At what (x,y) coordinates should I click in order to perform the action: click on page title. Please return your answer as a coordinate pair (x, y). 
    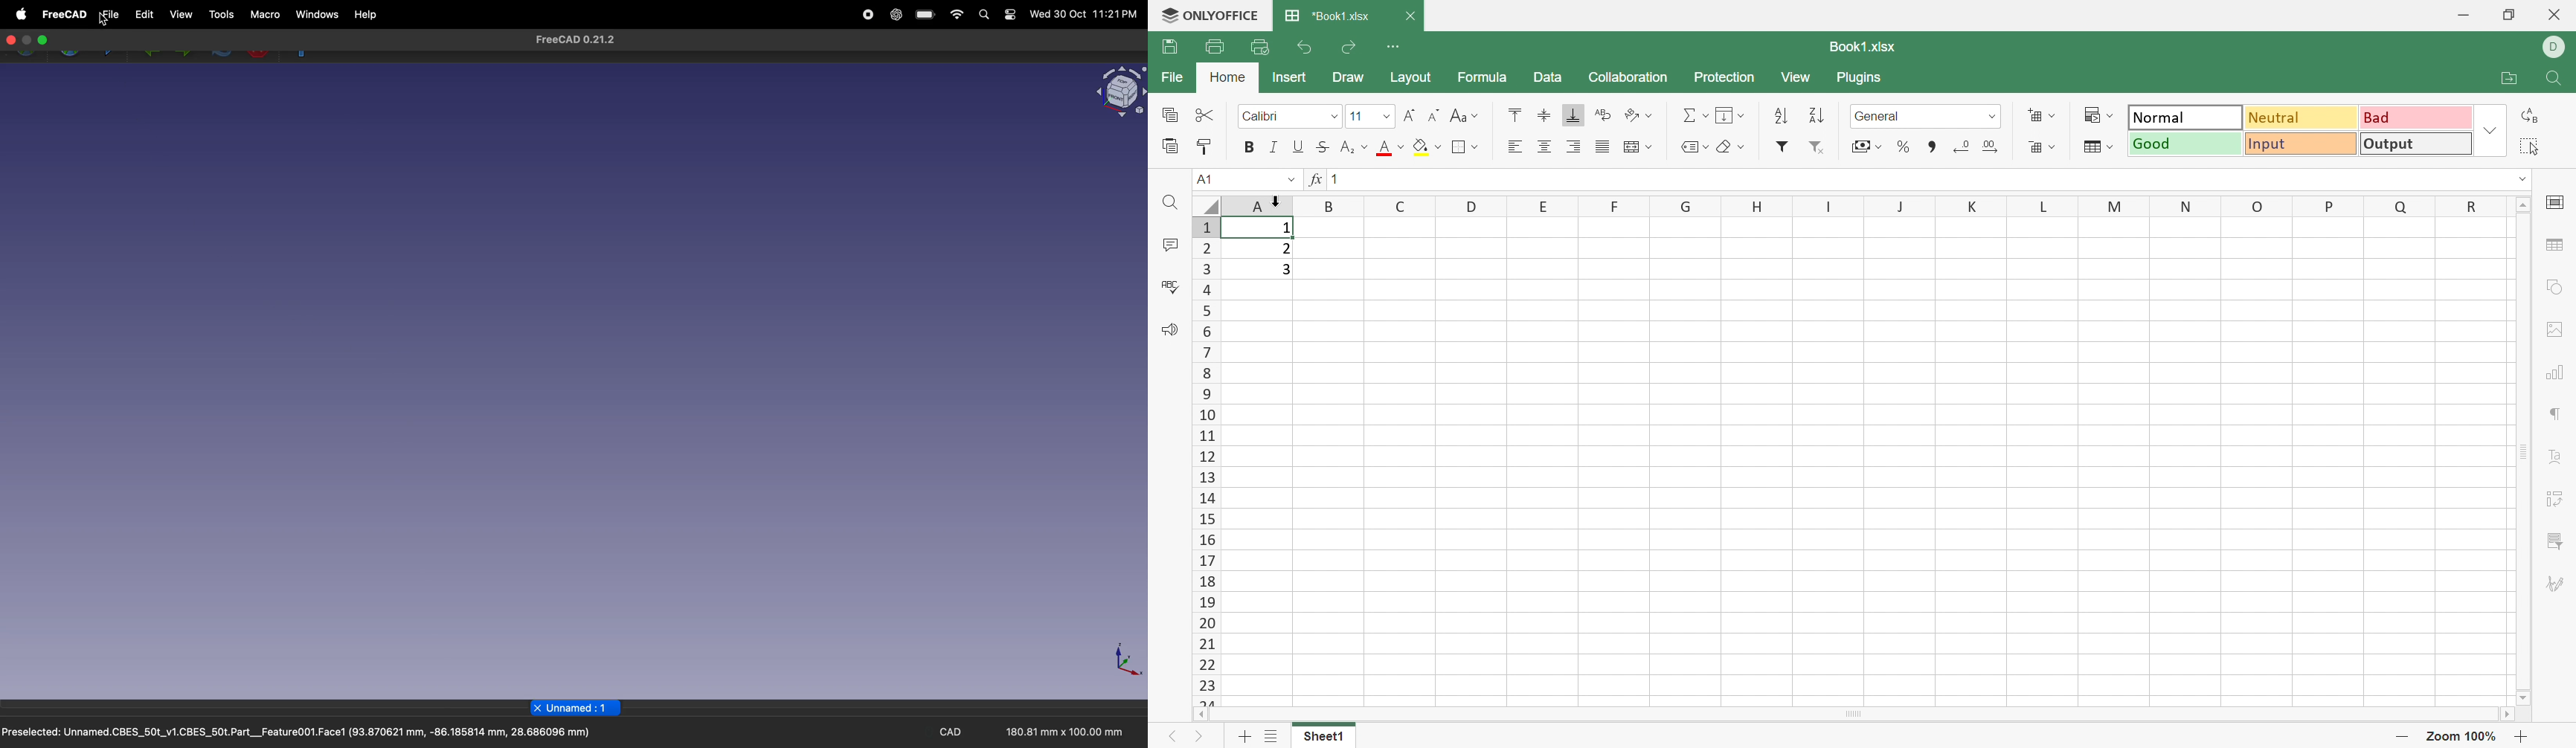
    Looking at the image, I should click on (577, 707).